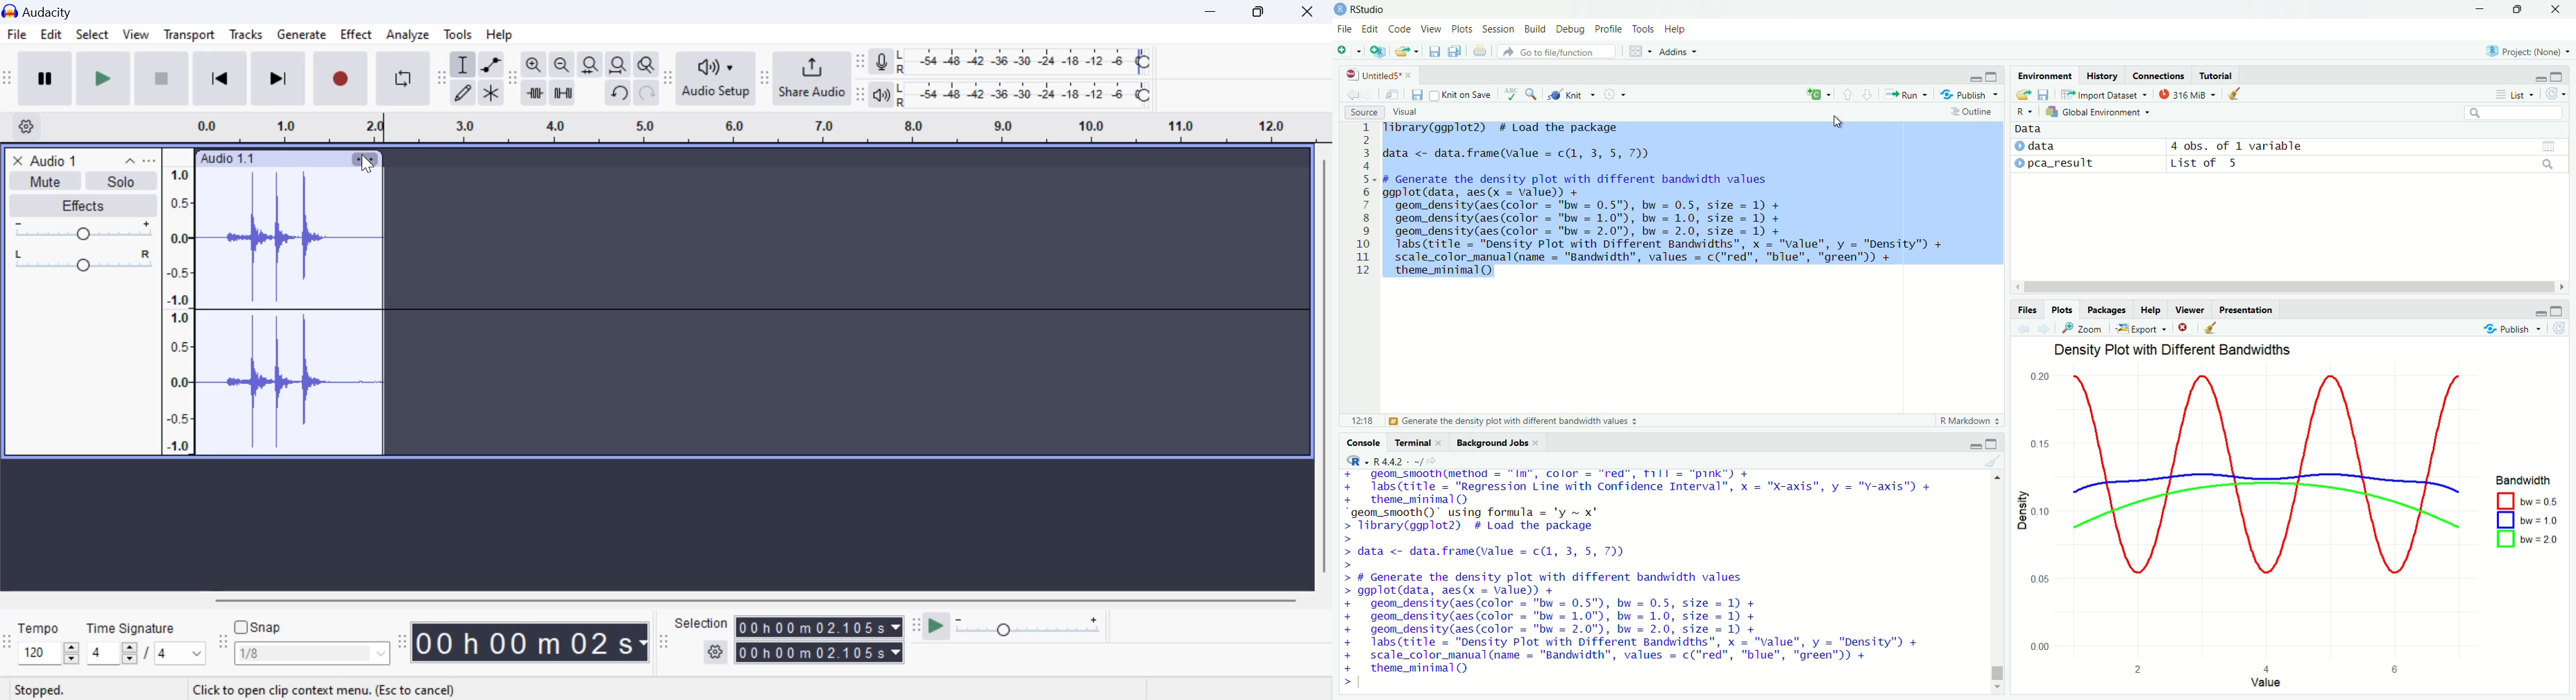  I want to click on Workspace panes, so click(1640, 51).